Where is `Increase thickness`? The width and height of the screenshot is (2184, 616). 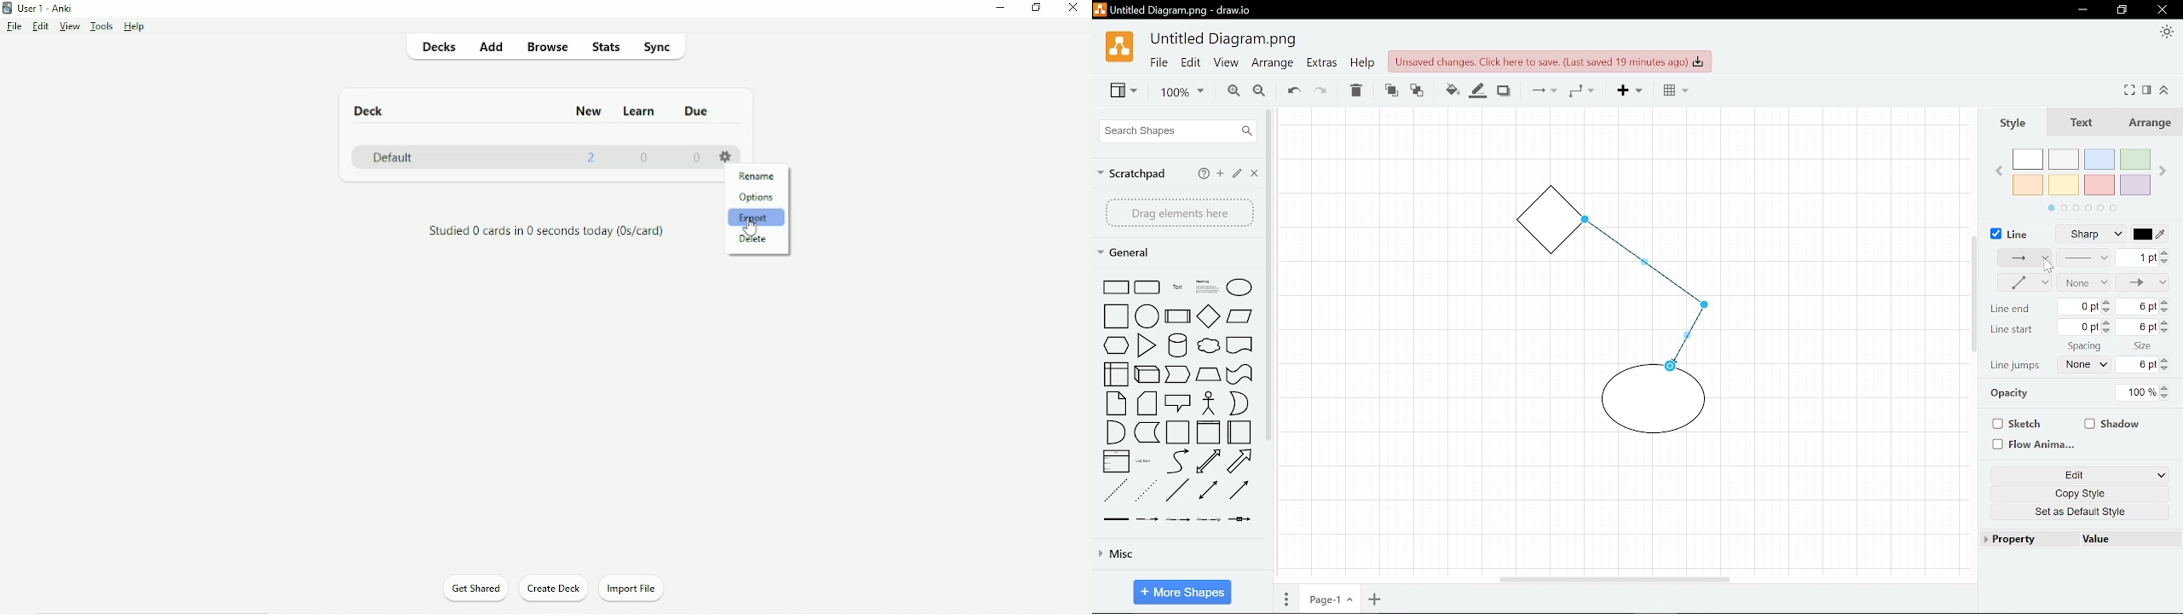 Increase thickness is located at coordinates (2166, 252).